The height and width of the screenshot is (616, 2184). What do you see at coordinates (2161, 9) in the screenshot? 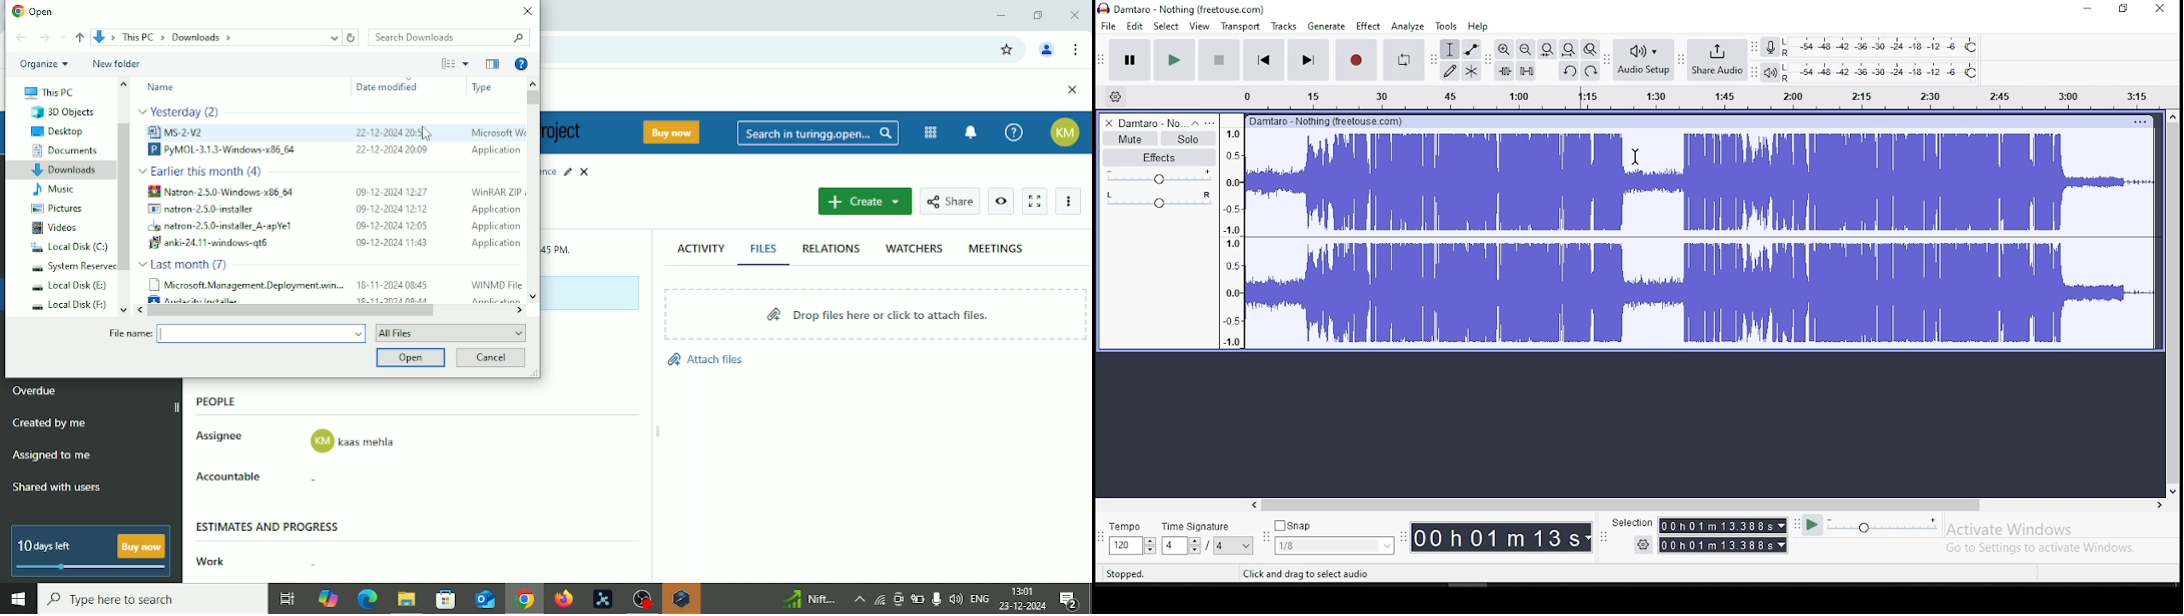
I see `close window` at bounding box center [2161, 9].